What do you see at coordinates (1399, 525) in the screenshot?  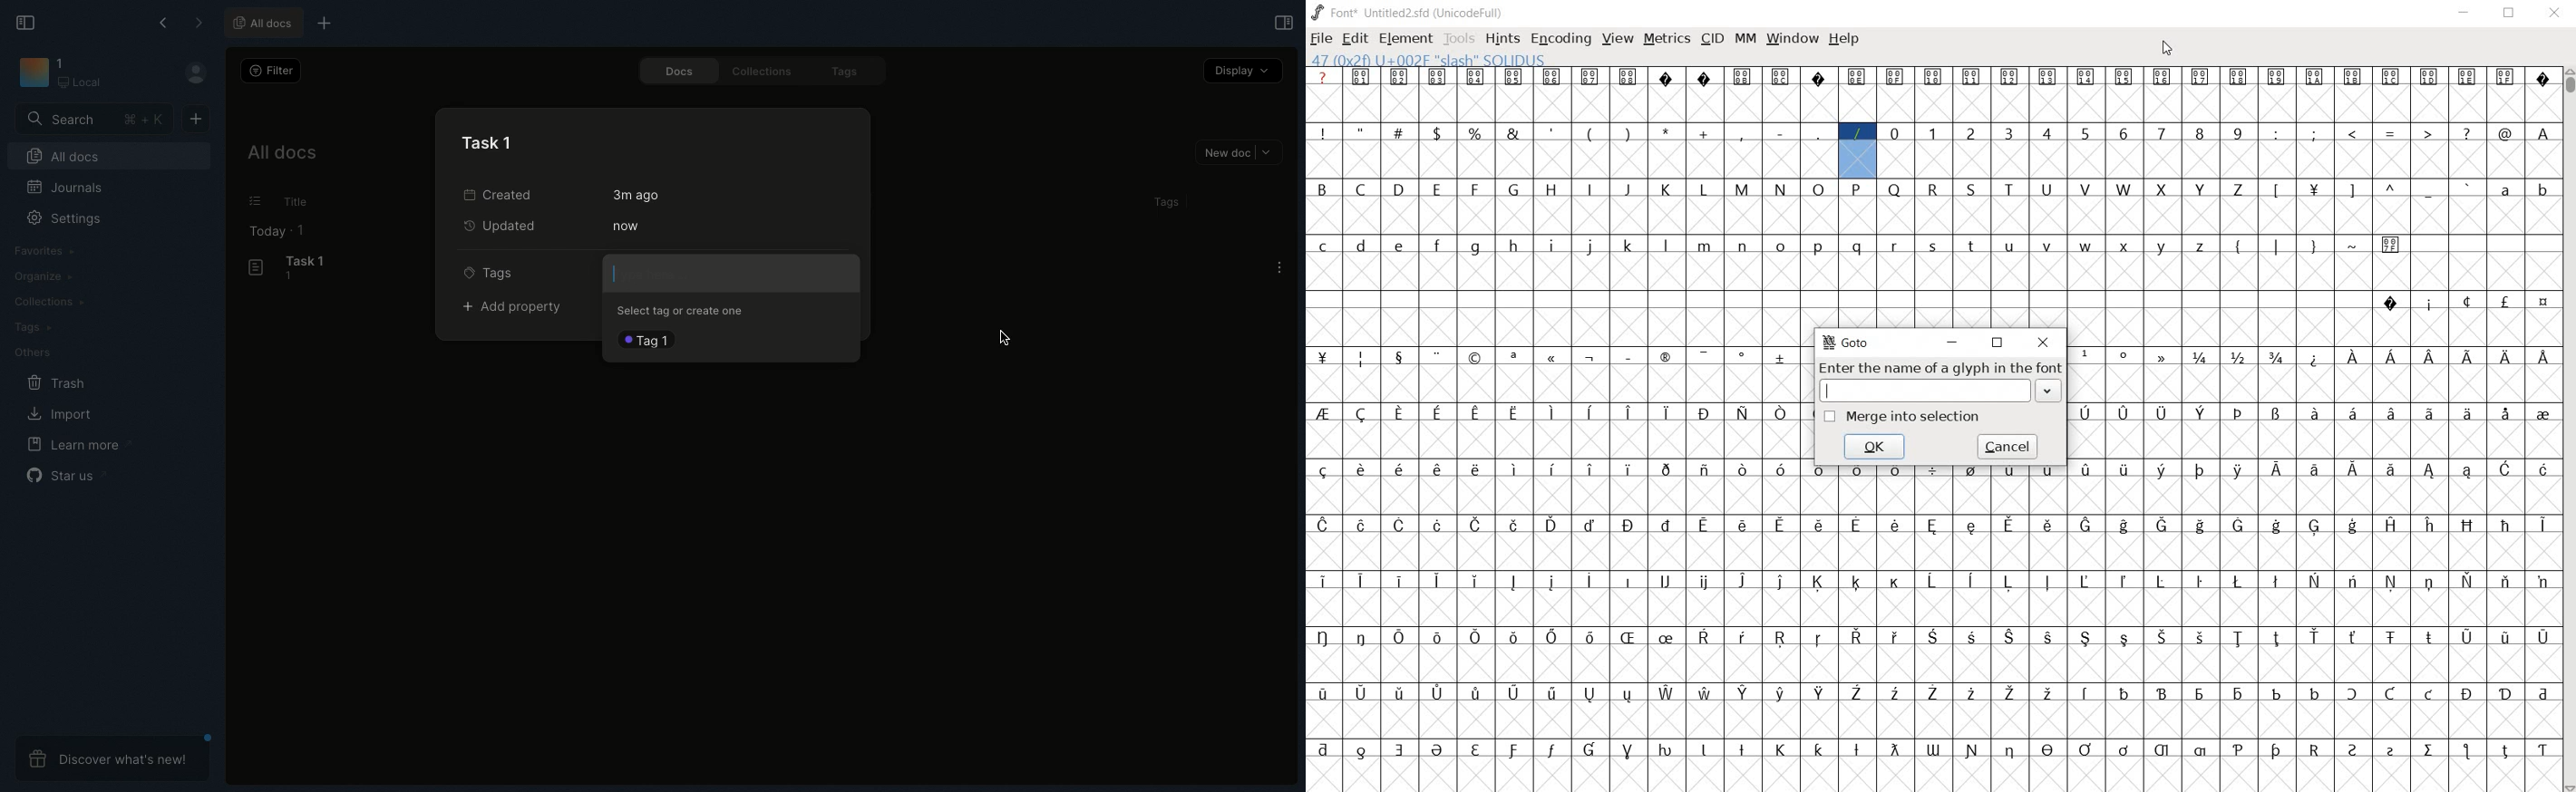 I see `glyph` at bounding box center [1399, 525].